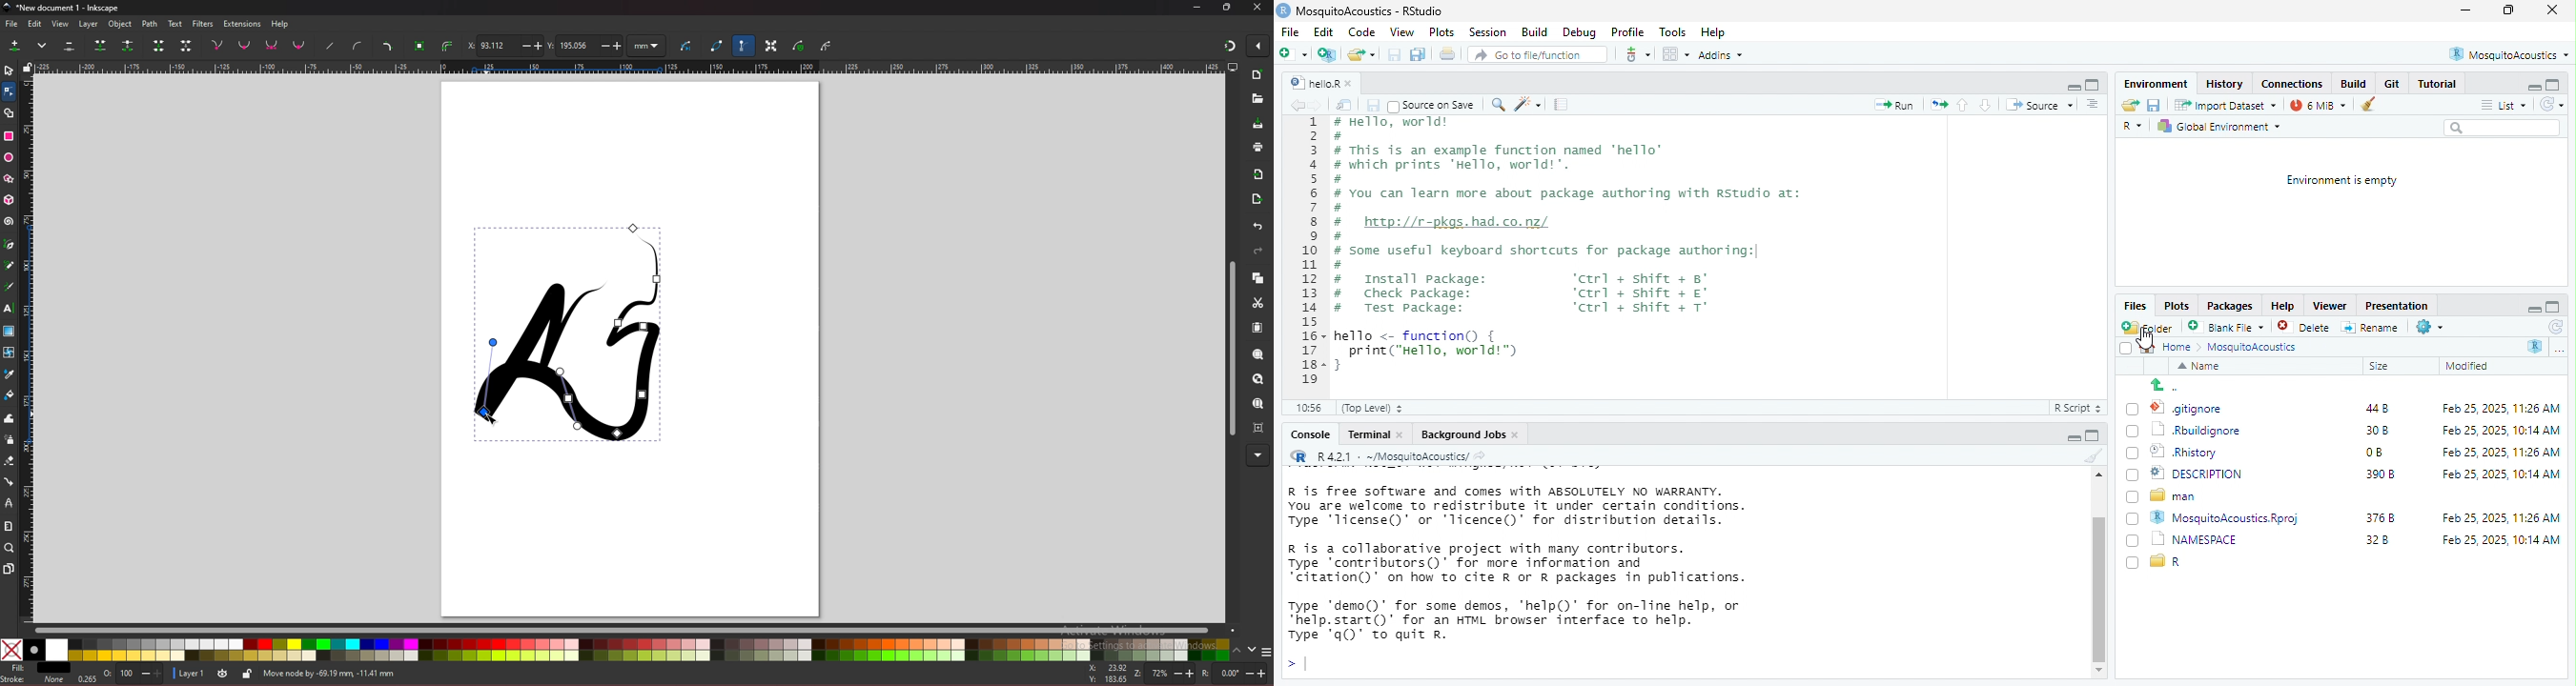  What do you see at coordinates (329, 46) in the screenshot?
I see `straighten line` at bounding box center [329, 46].